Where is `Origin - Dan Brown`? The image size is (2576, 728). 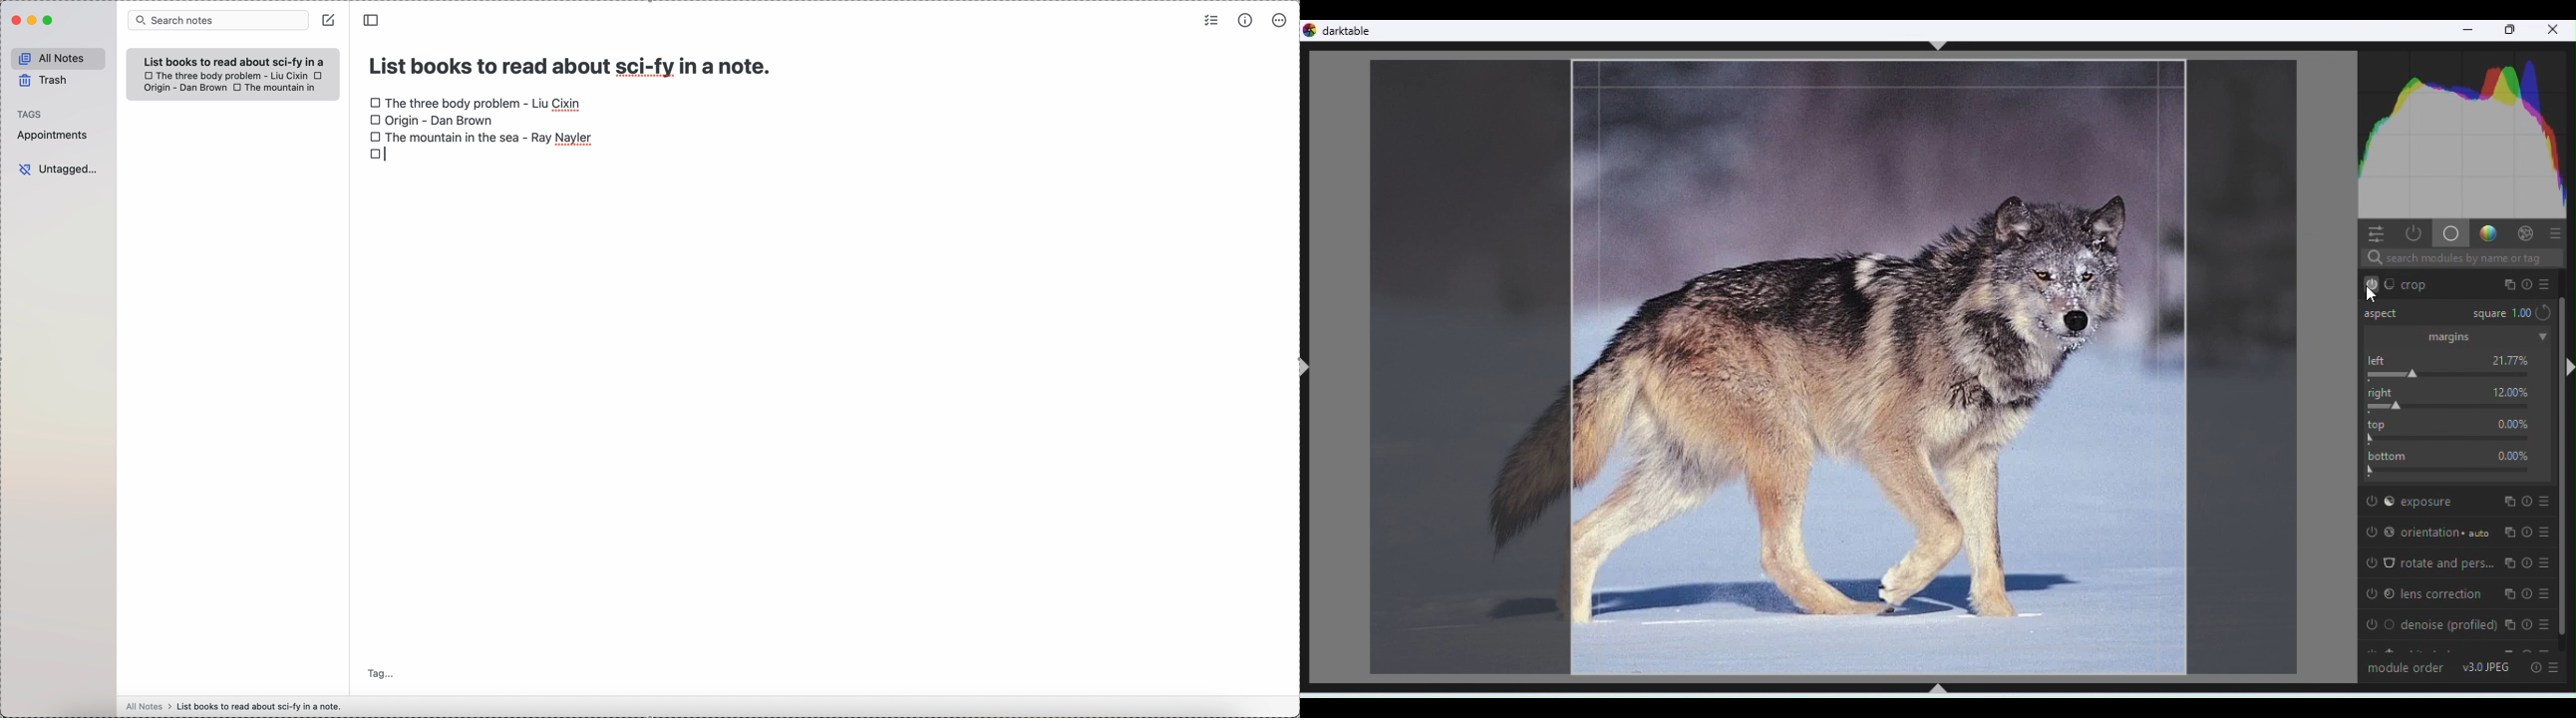 Origin - Dan Brown is located at coordinates (184, 88).